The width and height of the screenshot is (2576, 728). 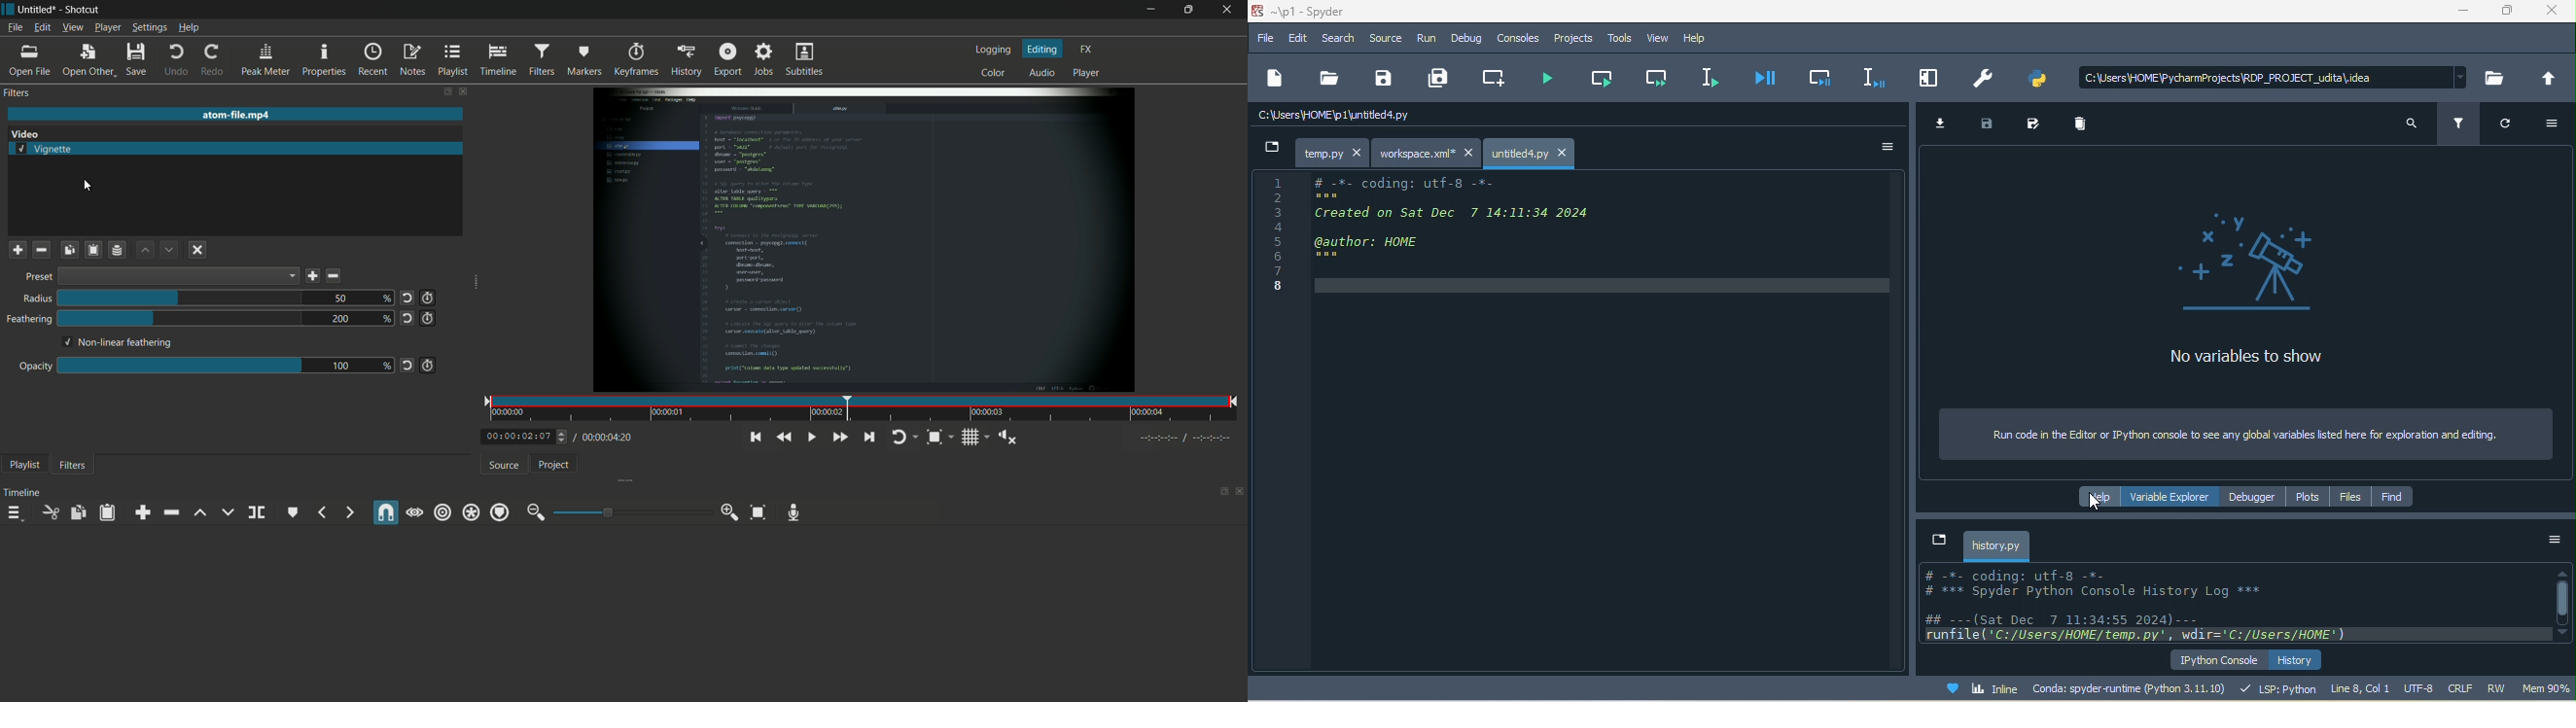 What do you see at coordinates (1573, 231) in the screenshot?
I see `coding` at bounding box center [1573, 231].